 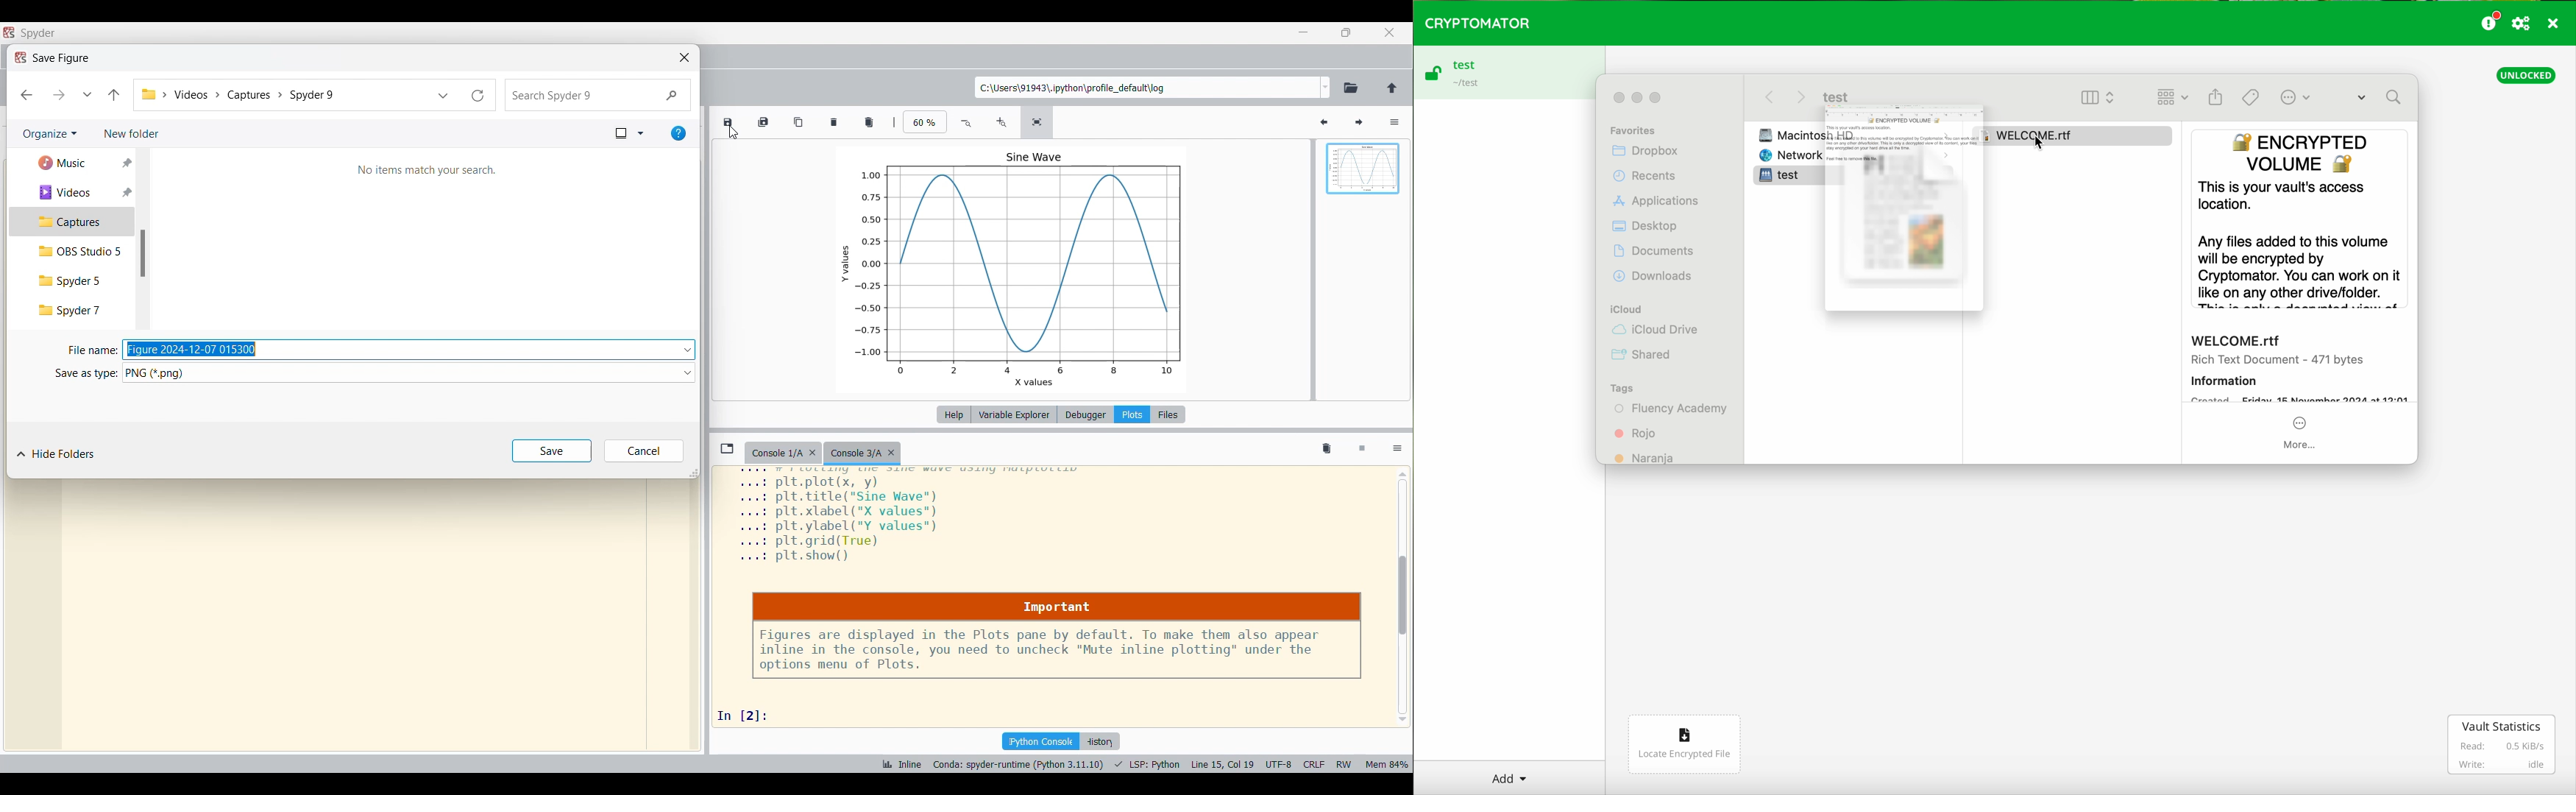 I want to click on CRLF, so click(x=1313, y=763).